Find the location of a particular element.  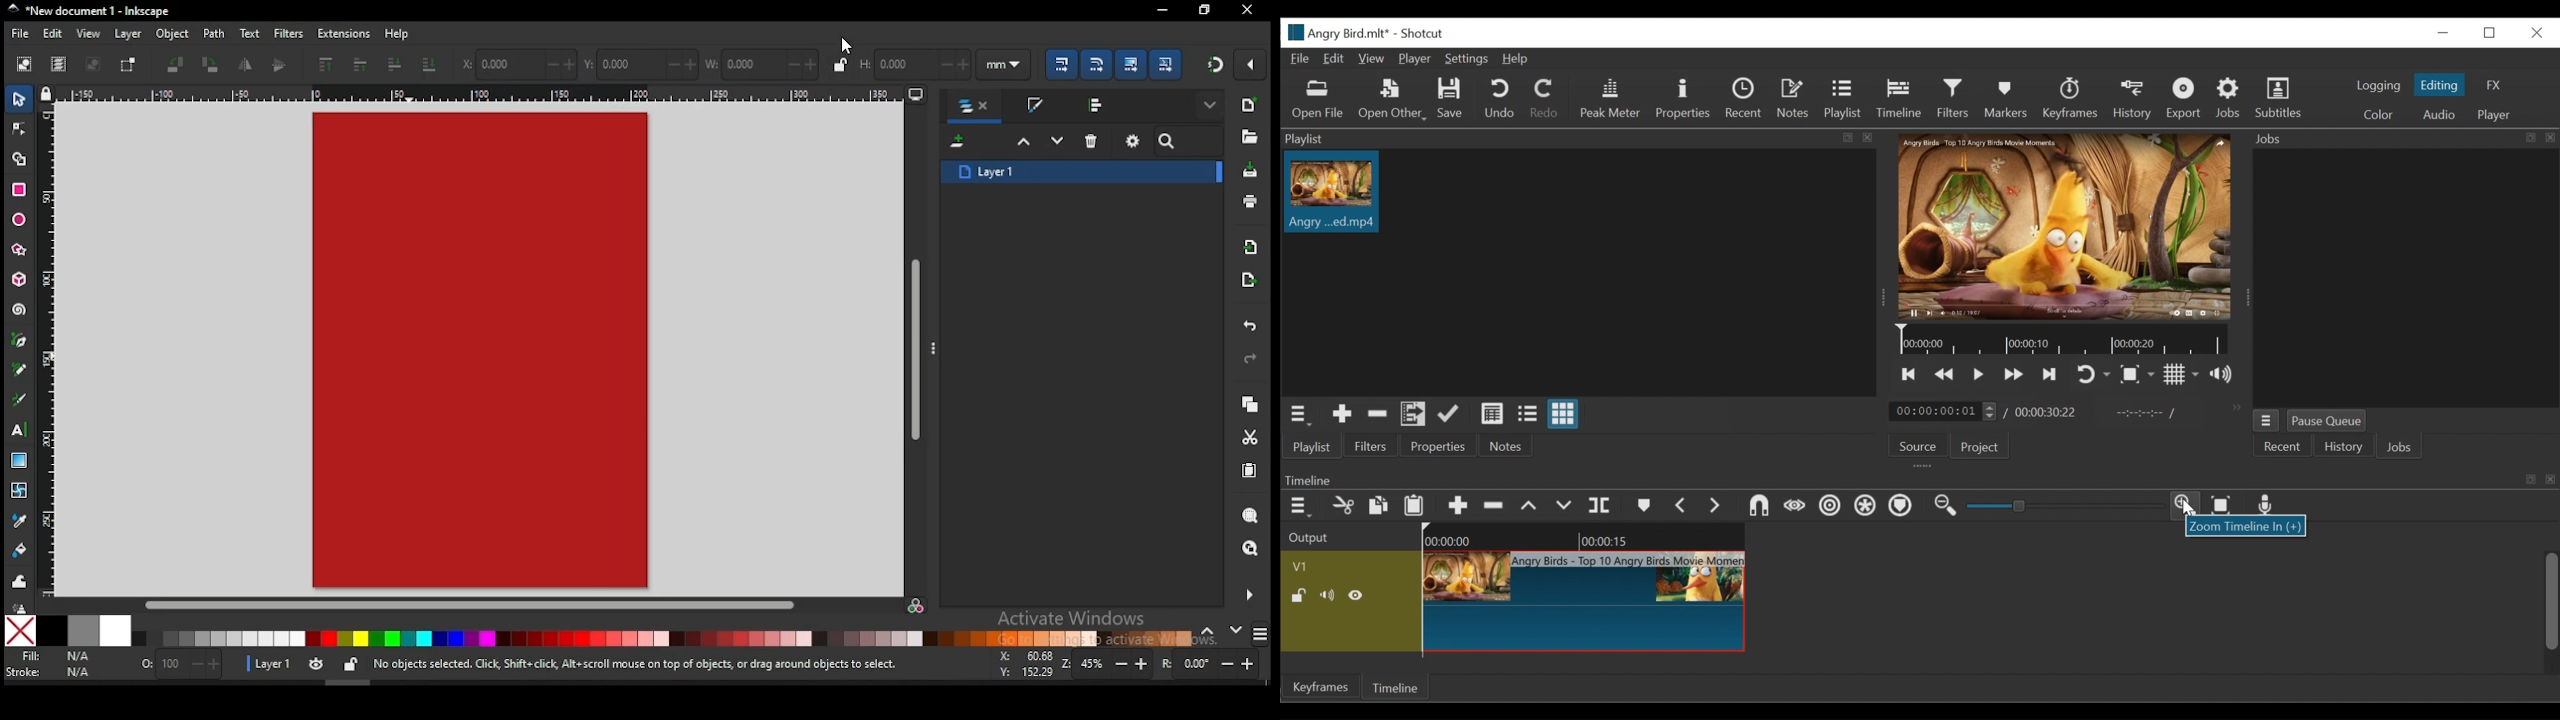

Clip is located at coordinates (1585, 605).